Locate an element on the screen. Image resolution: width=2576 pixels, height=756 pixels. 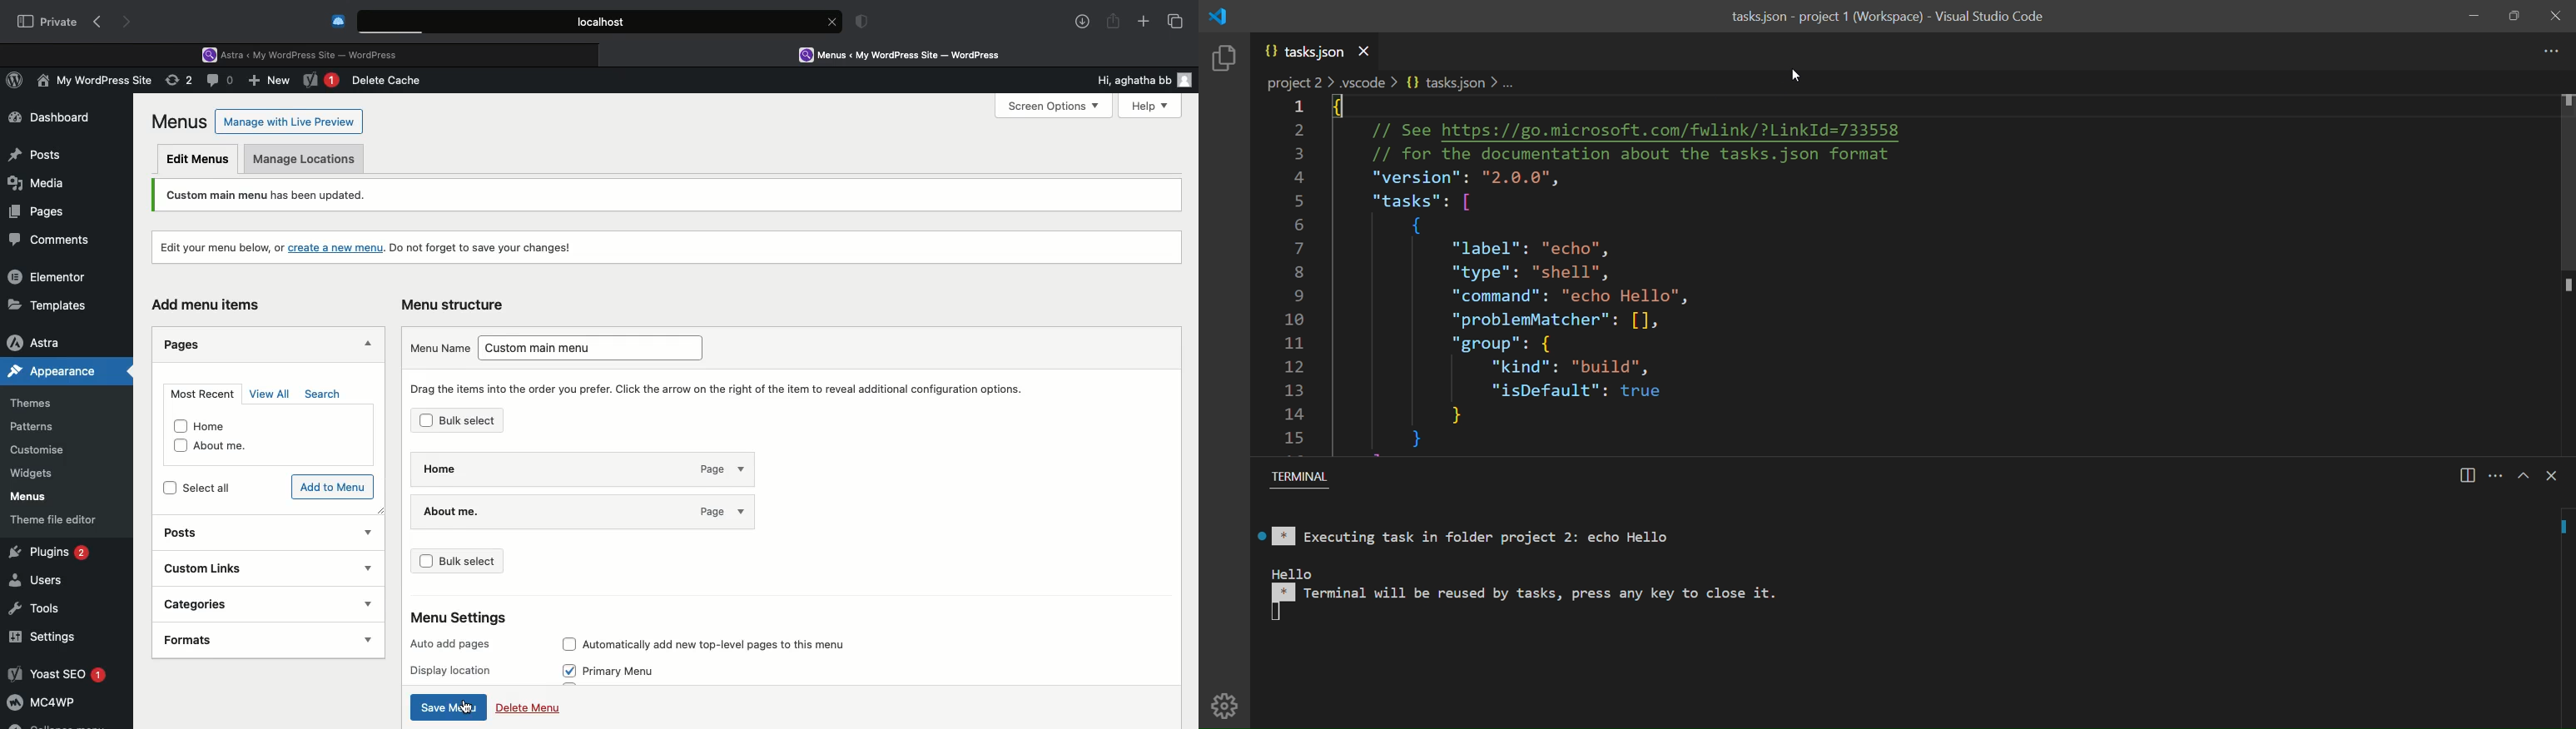
cursor is located at coordinates (1794, 75).